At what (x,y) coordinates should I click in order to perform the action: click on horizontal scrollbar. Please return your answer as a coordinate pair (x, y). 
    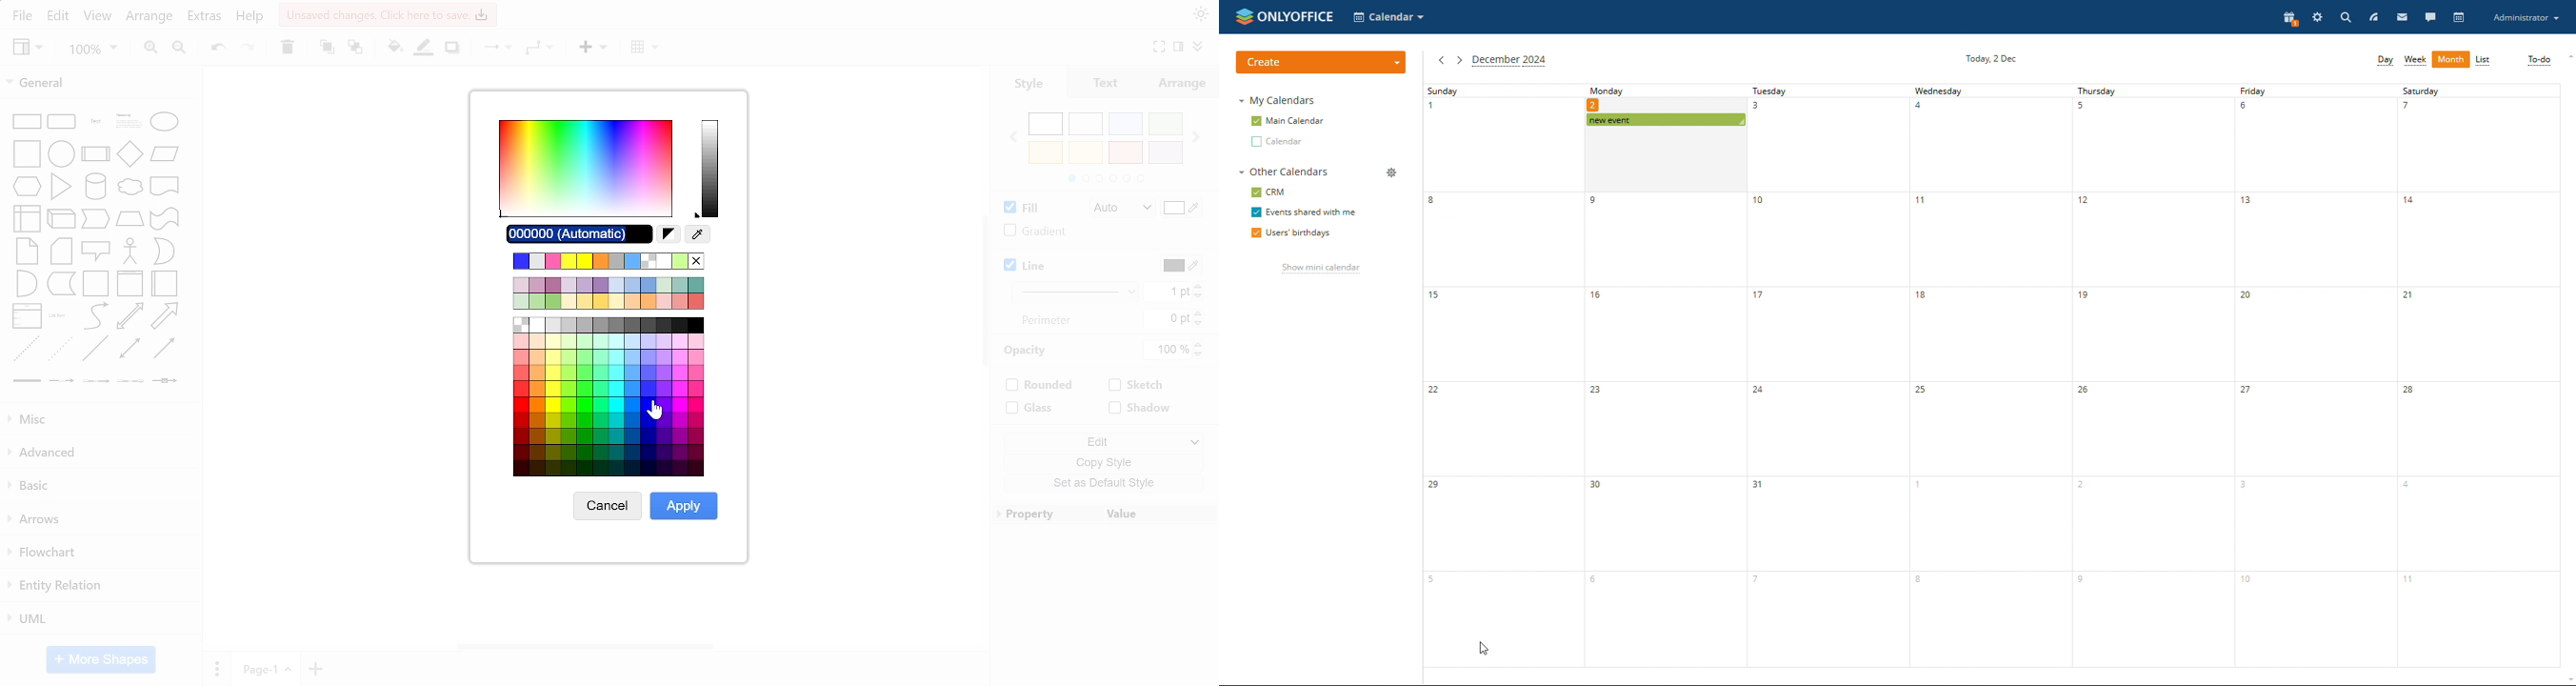
    Looking at the image, I should click on (587, 647).